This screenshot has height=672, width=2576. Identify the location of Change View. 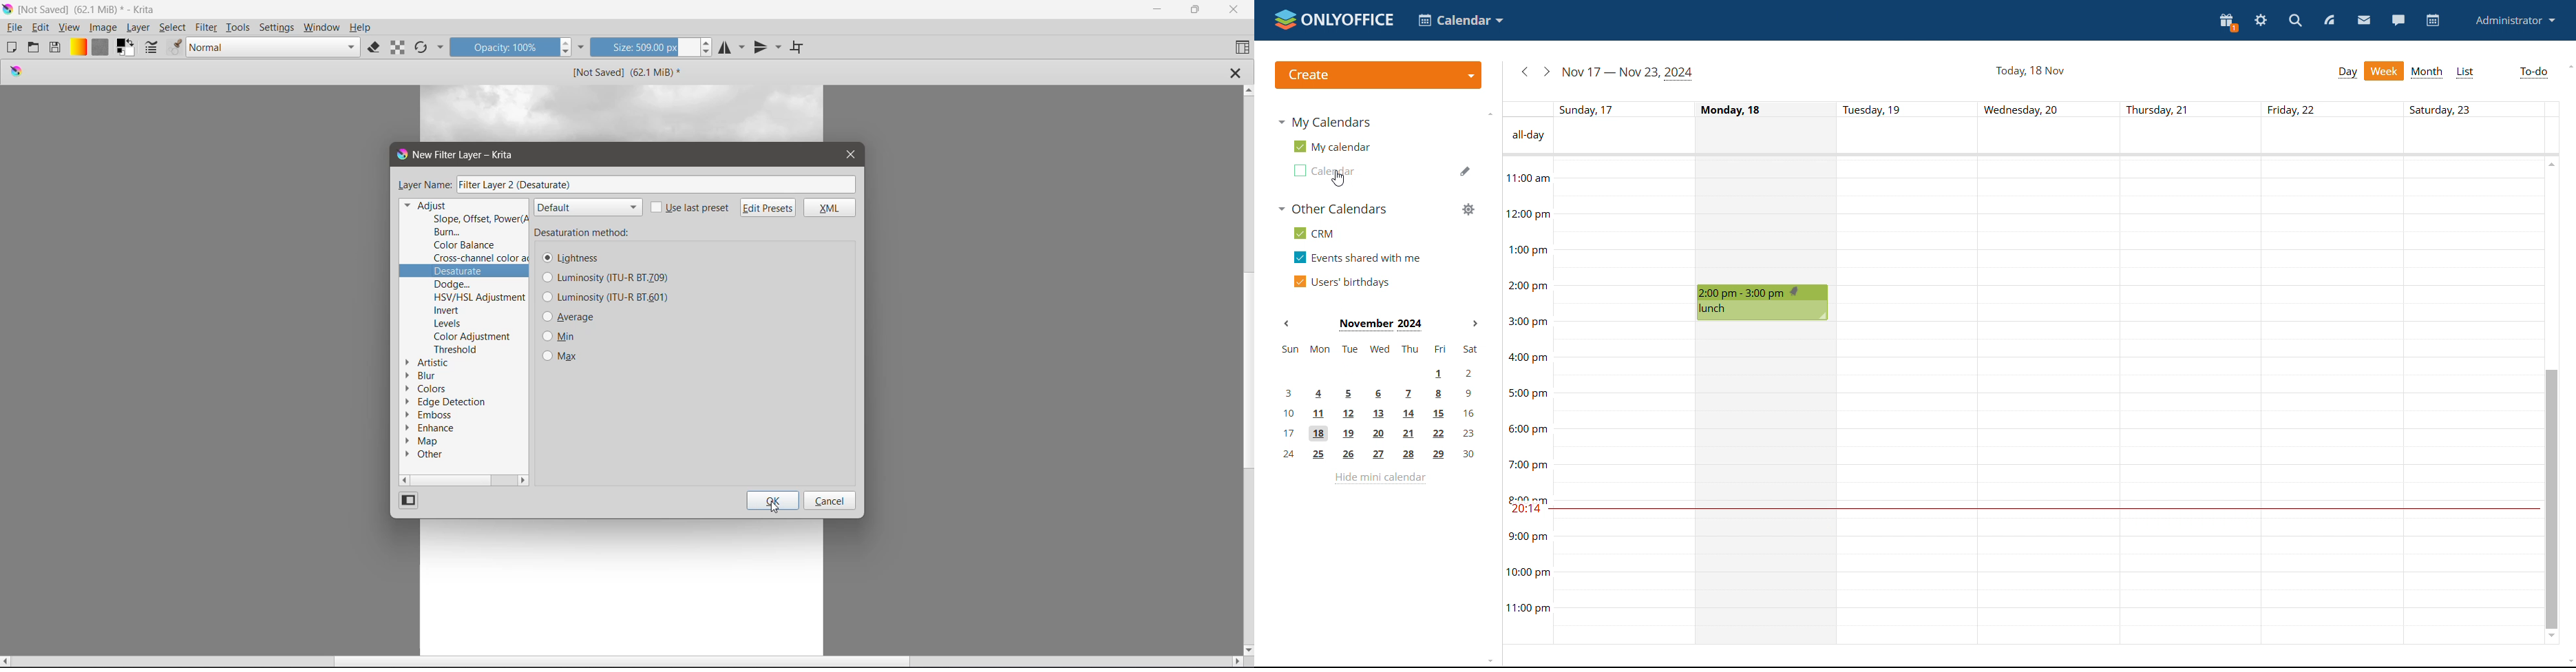
(410, 501).